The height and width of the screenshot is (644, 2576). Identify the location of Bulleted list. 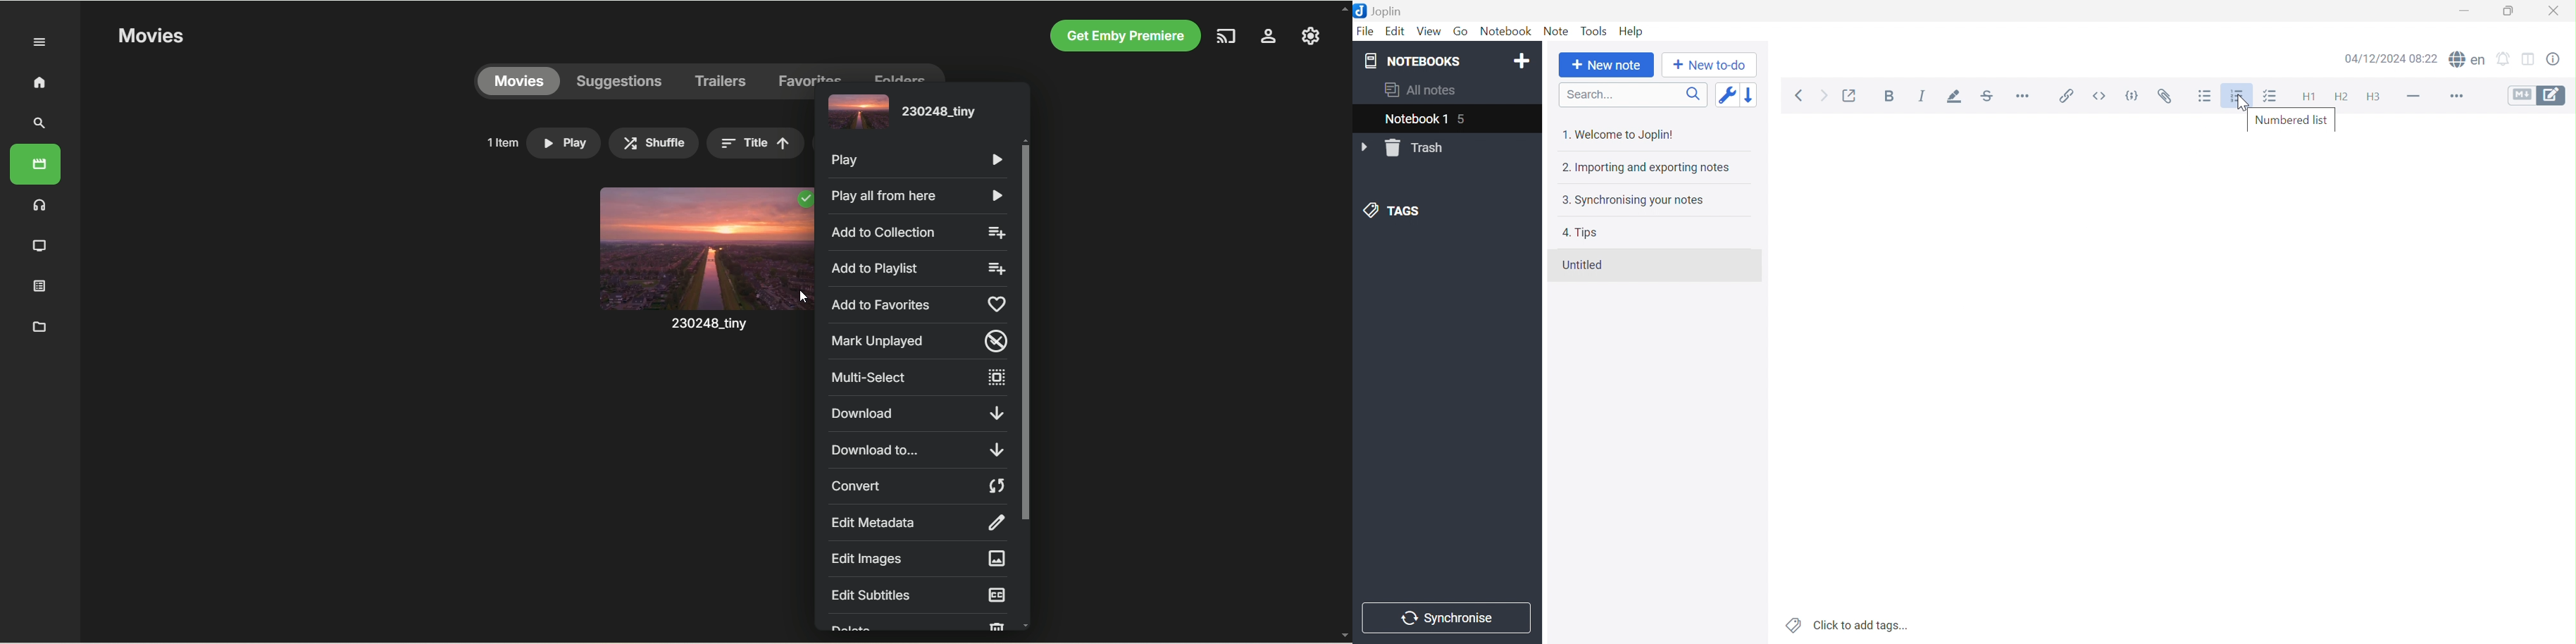
(2206, 95).